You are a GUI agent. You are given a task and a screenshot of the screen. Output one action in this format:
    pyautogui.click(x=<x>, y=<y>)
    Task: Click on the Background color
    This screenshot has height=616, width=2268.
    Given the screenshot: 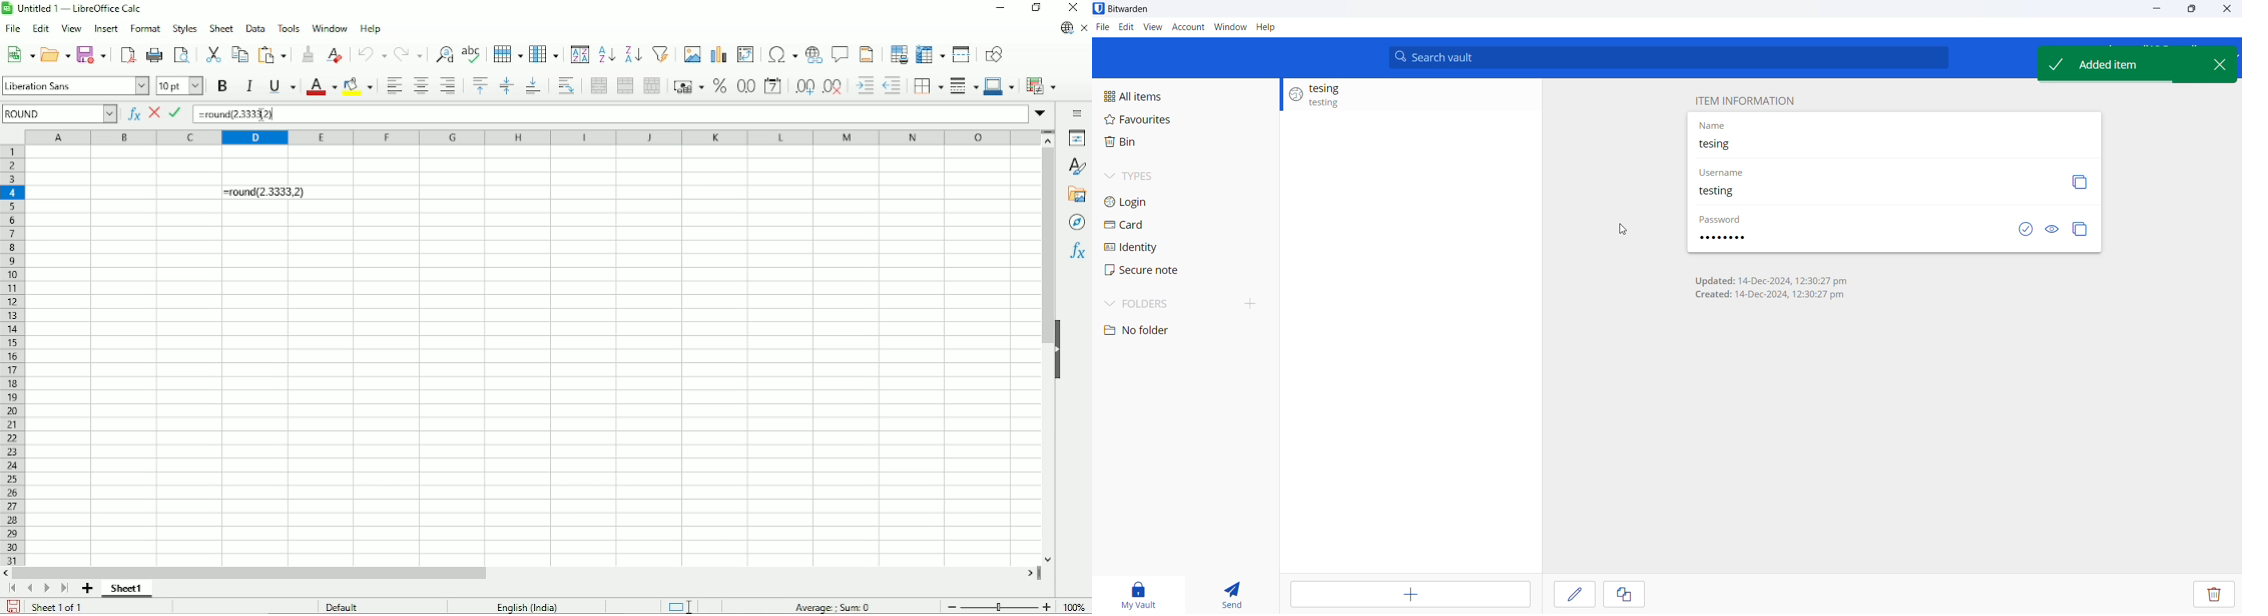 What is the action you would take?
    pyautogui.click(x=359, y=87)
    